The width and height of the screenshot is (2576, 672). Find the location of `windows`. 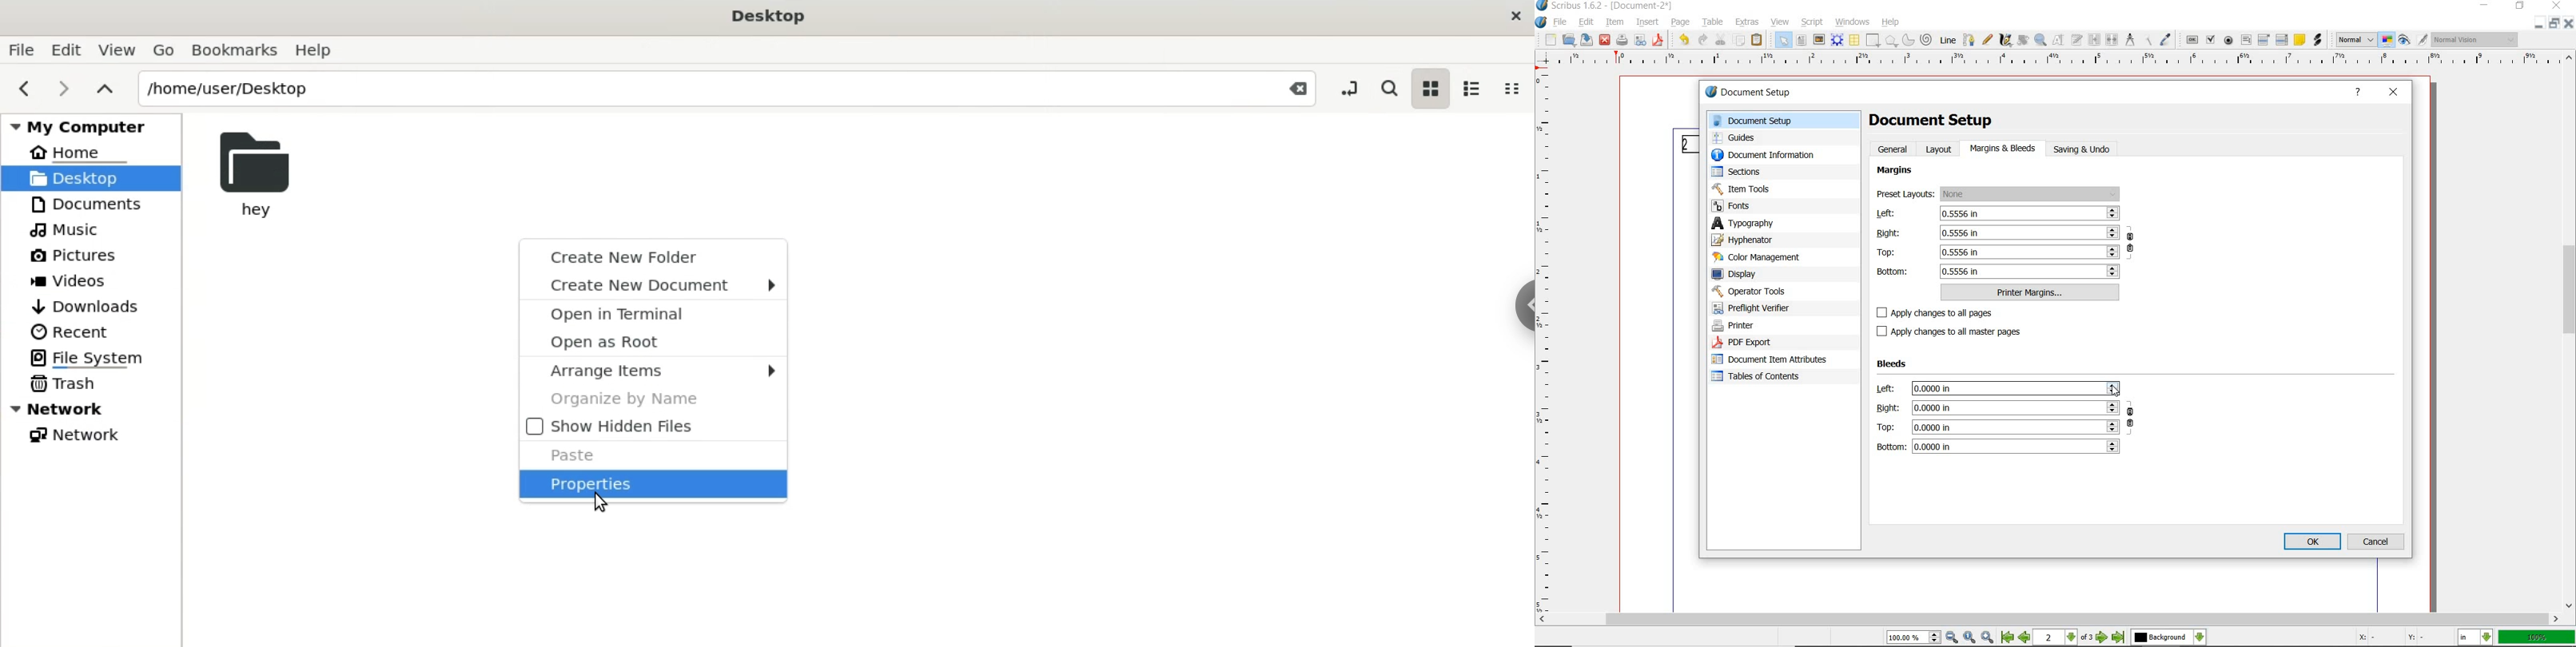

windows is located at coordinates (1853, 21).